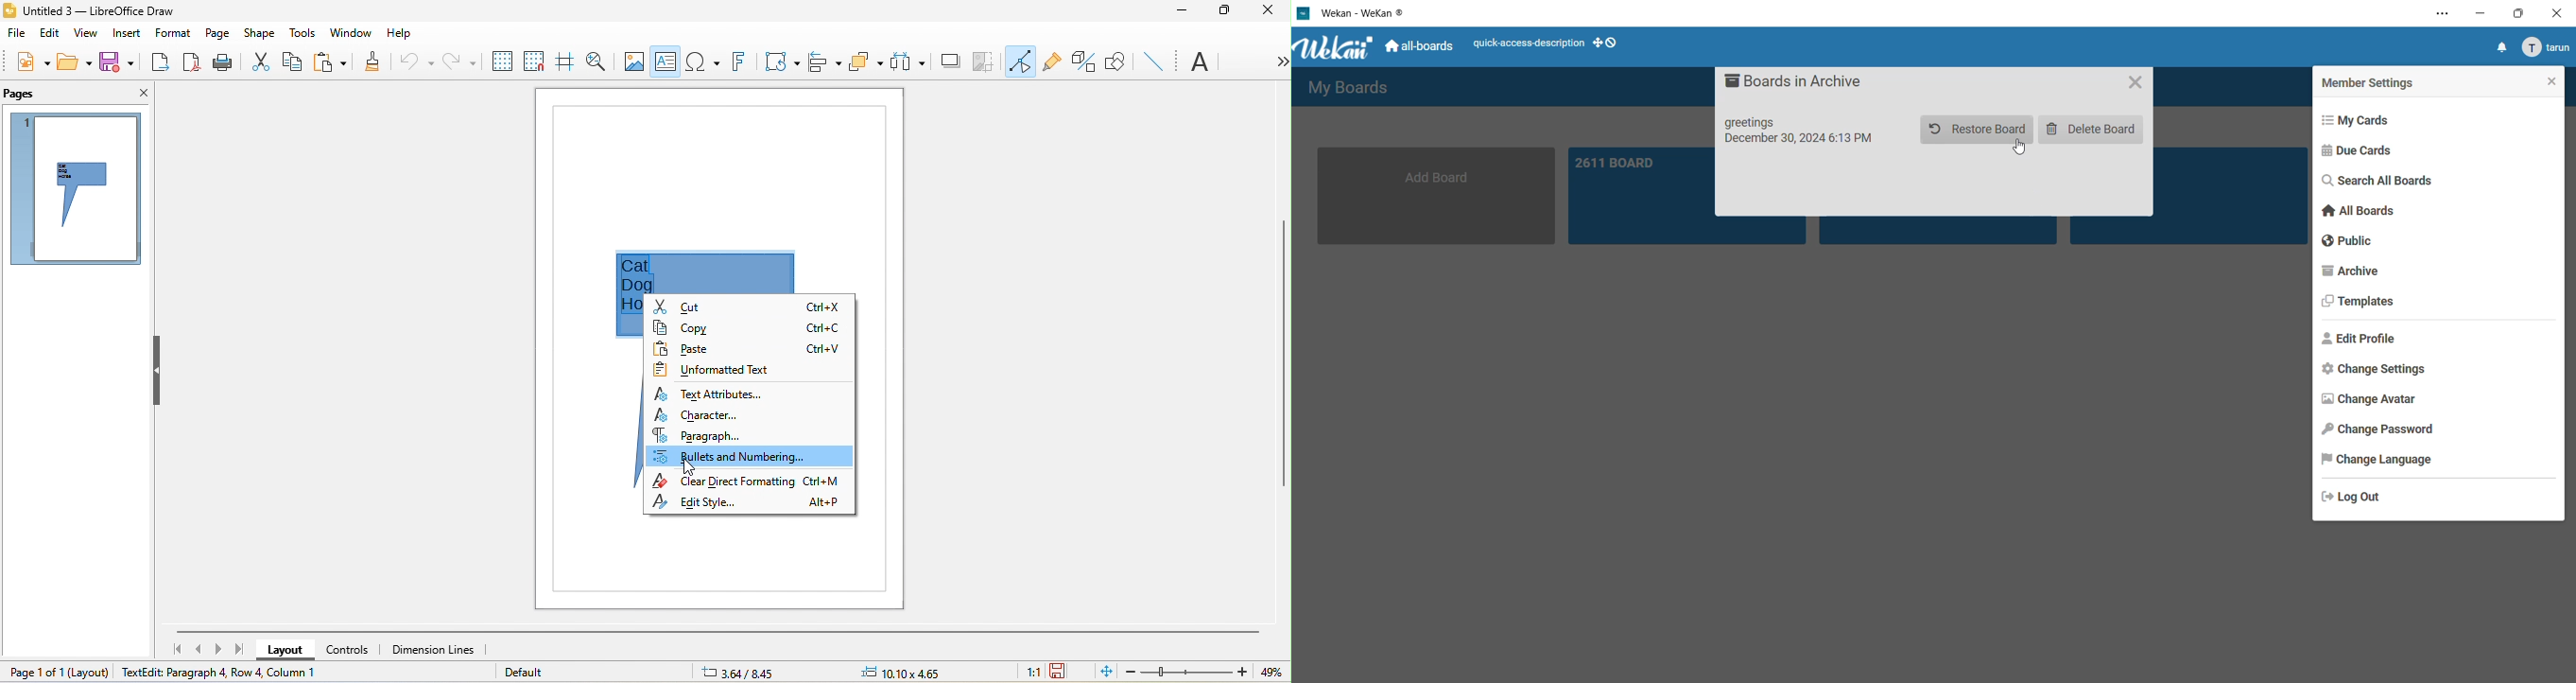 The height and width of the screenshot is (700, 2576). I want to click on fontwork text, so click(736, 63).